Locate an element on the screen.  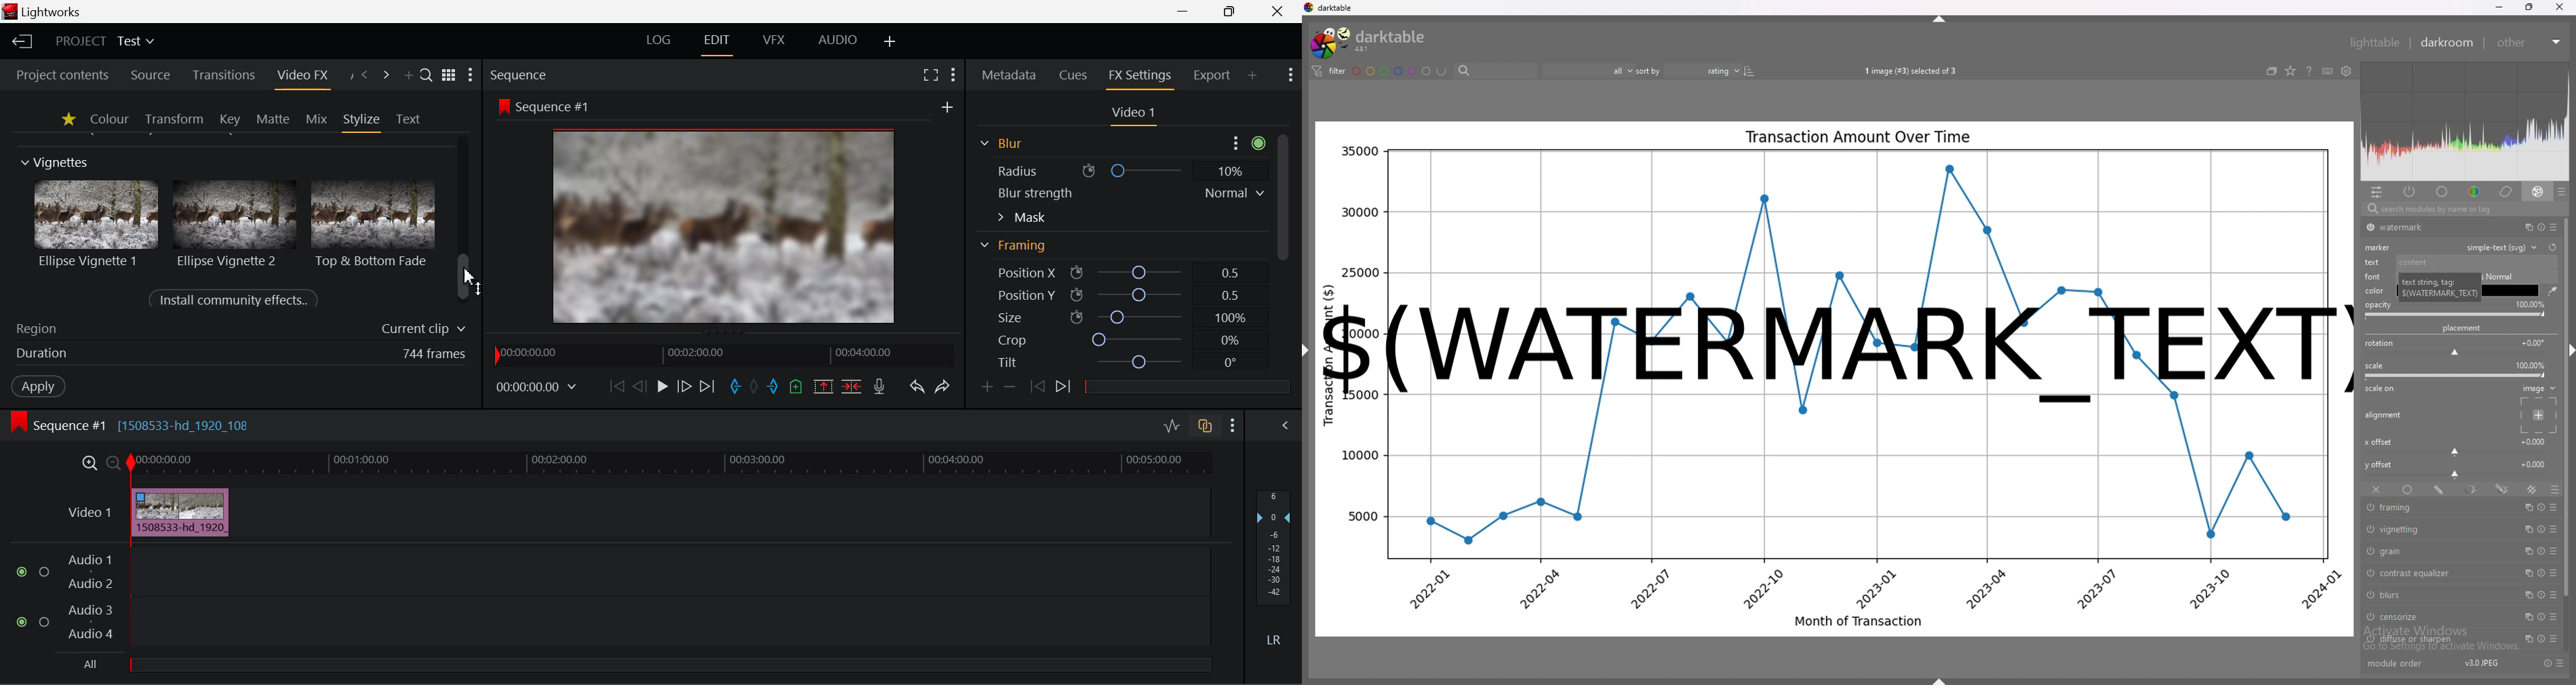
roation is located at coordinates (2379, 344).